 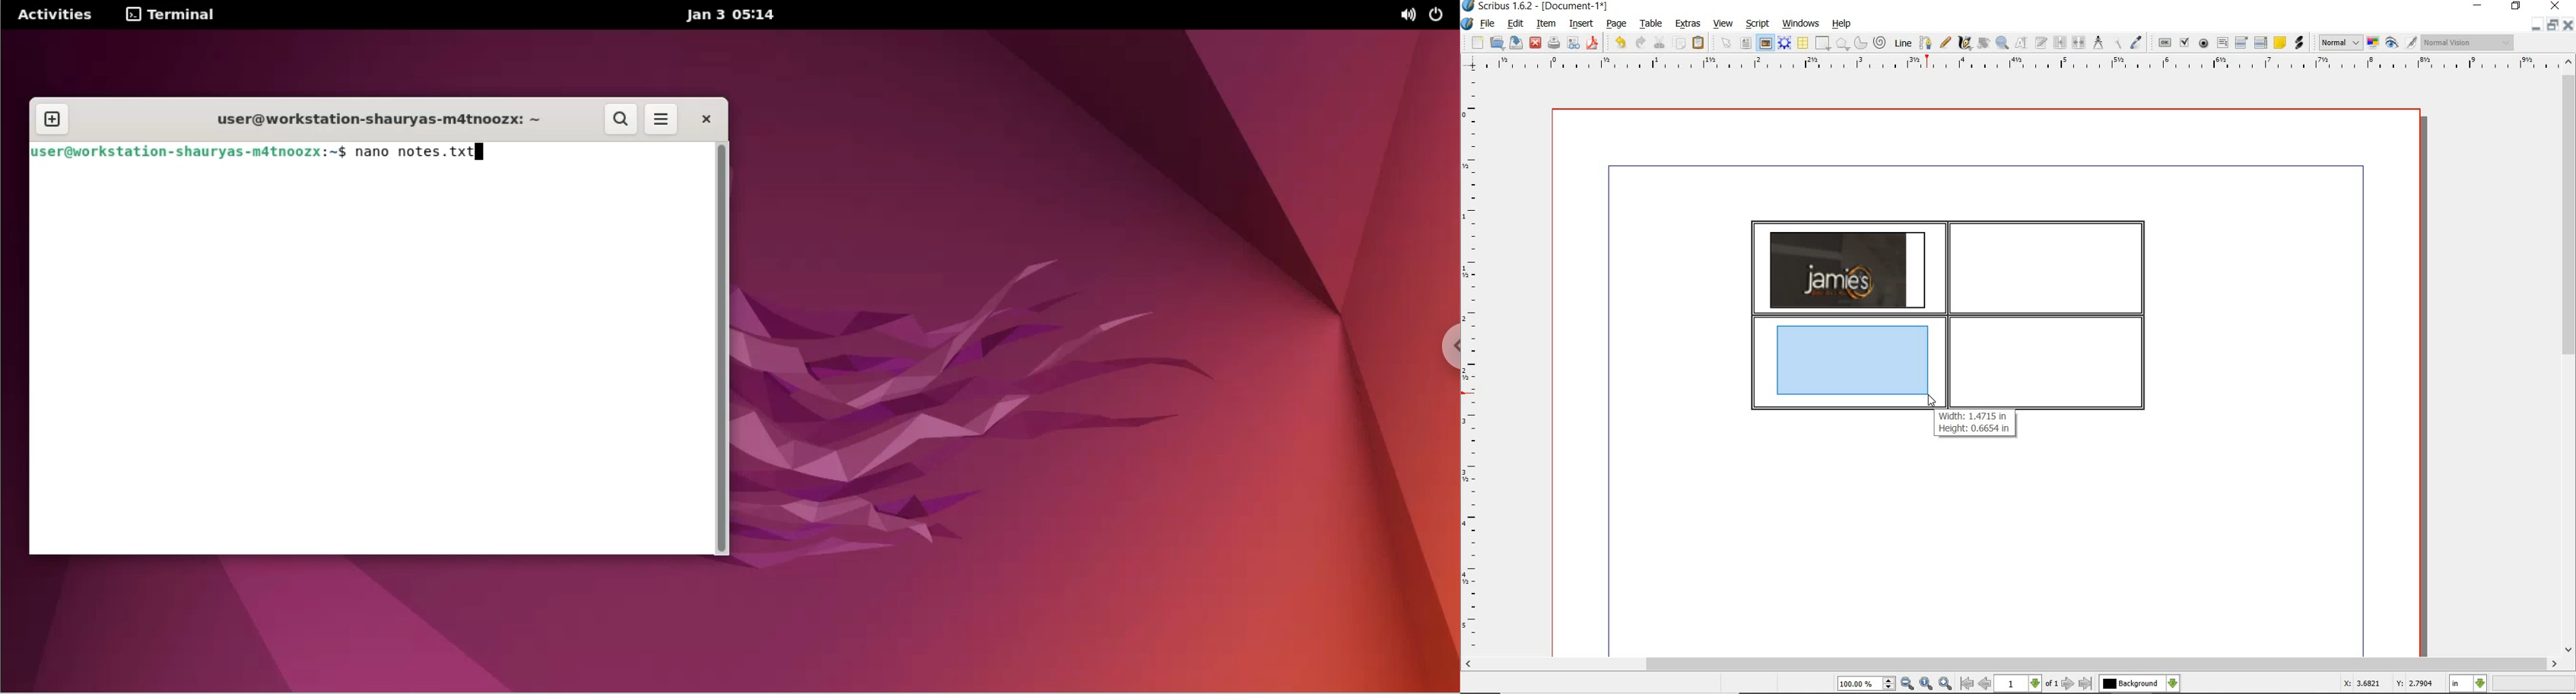 What do you see at coordinates (1729, 46) in the screenshot?
I see `select` at bounding box center [1729, 46].